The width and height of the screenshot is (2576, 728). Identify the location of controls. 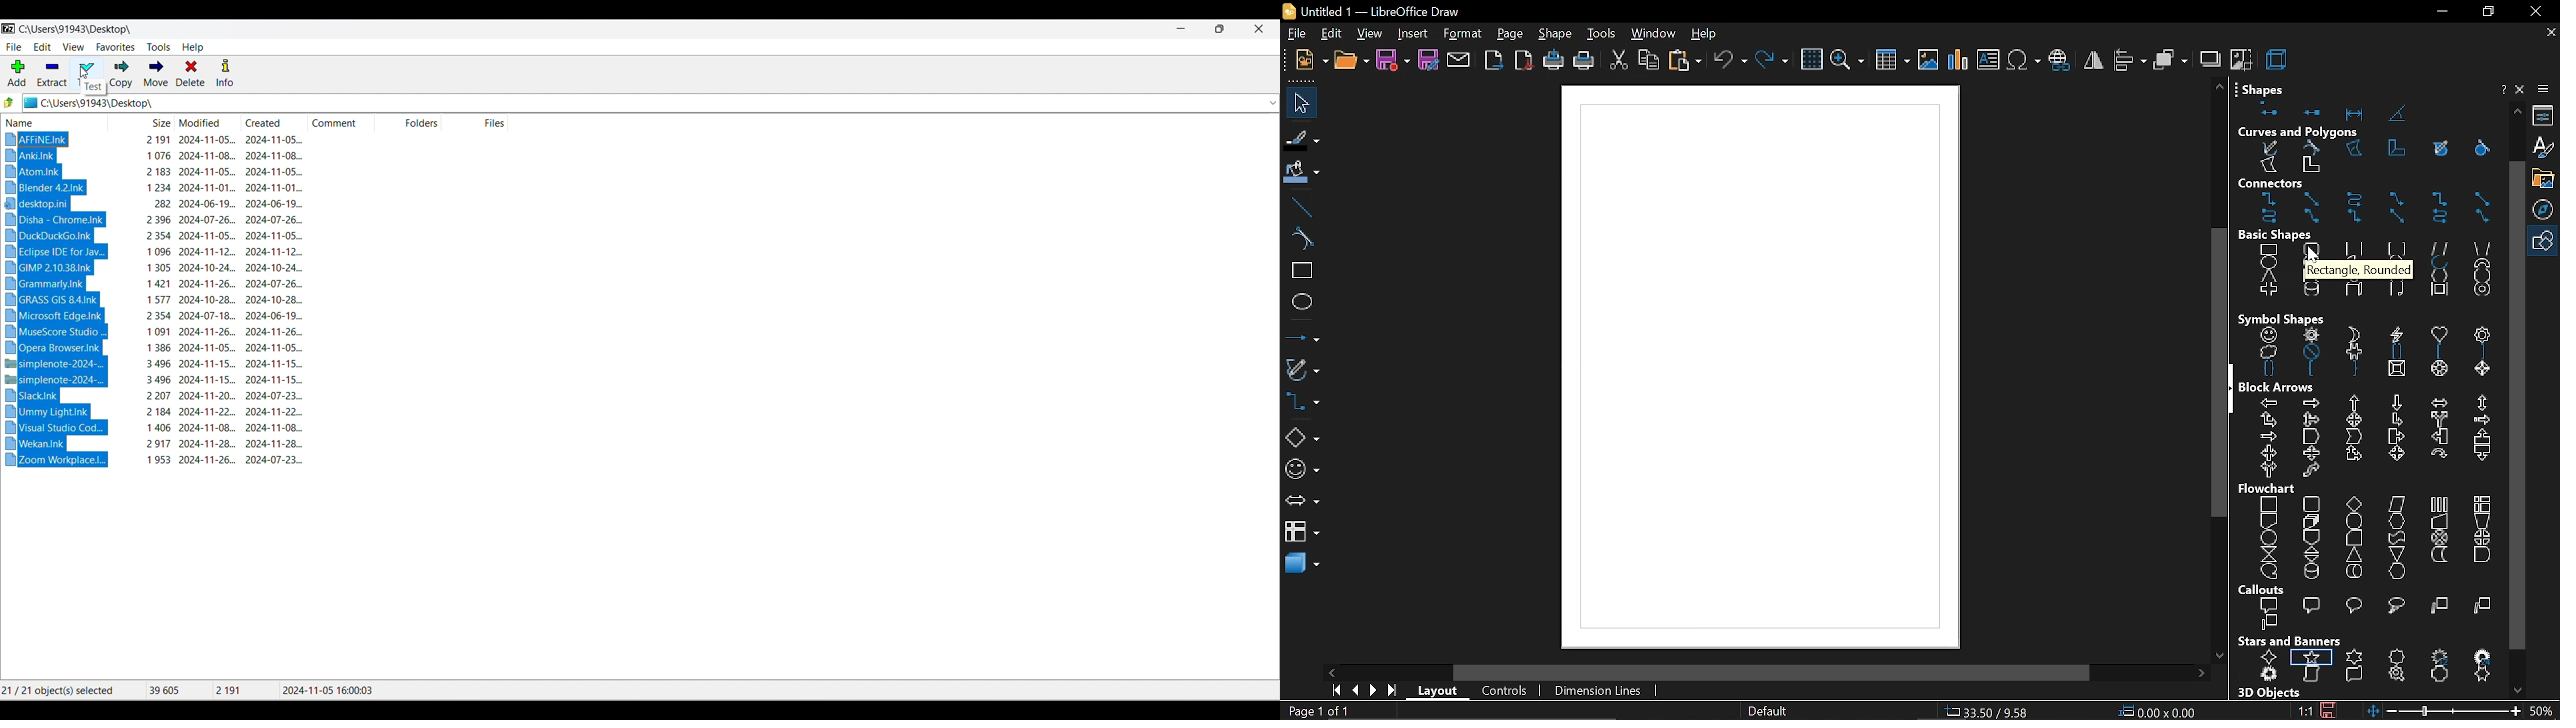
(1504, 692).